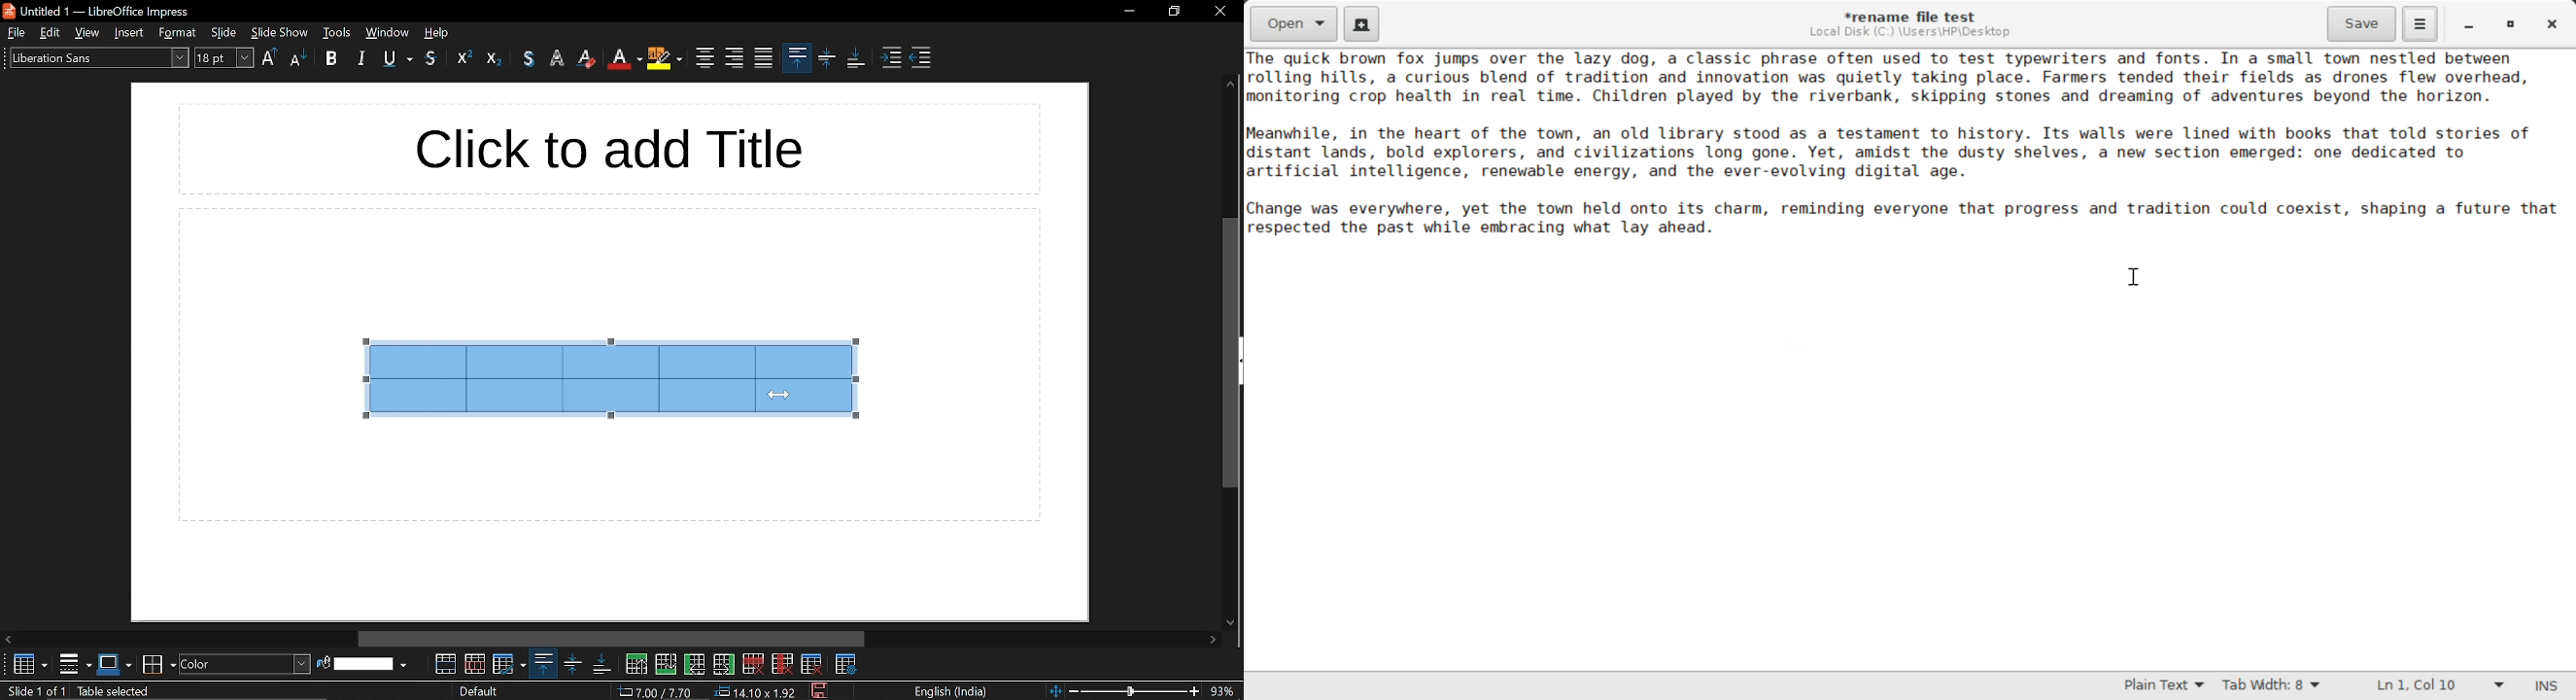  What do you see at coordinates (667, 663) in the screenshot?
I see `insert row below` at bounding box center [667, 663].